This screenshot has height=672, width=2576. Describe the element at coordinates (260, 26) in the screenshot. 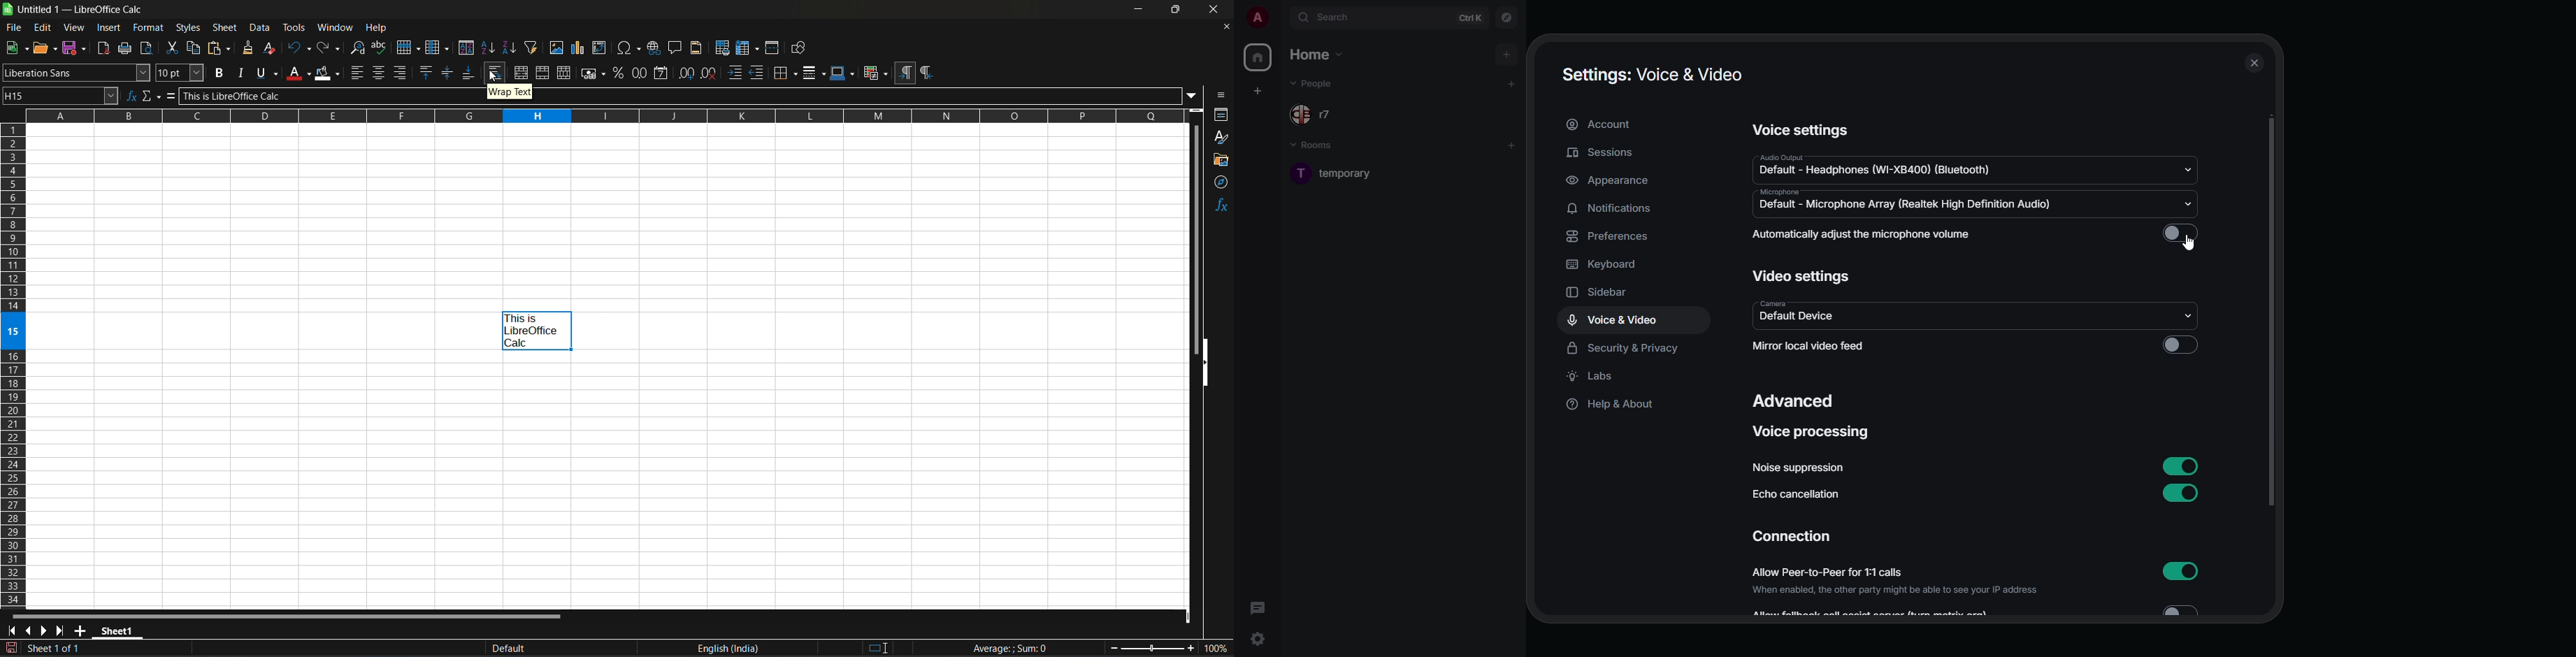

I see `data` at that location.